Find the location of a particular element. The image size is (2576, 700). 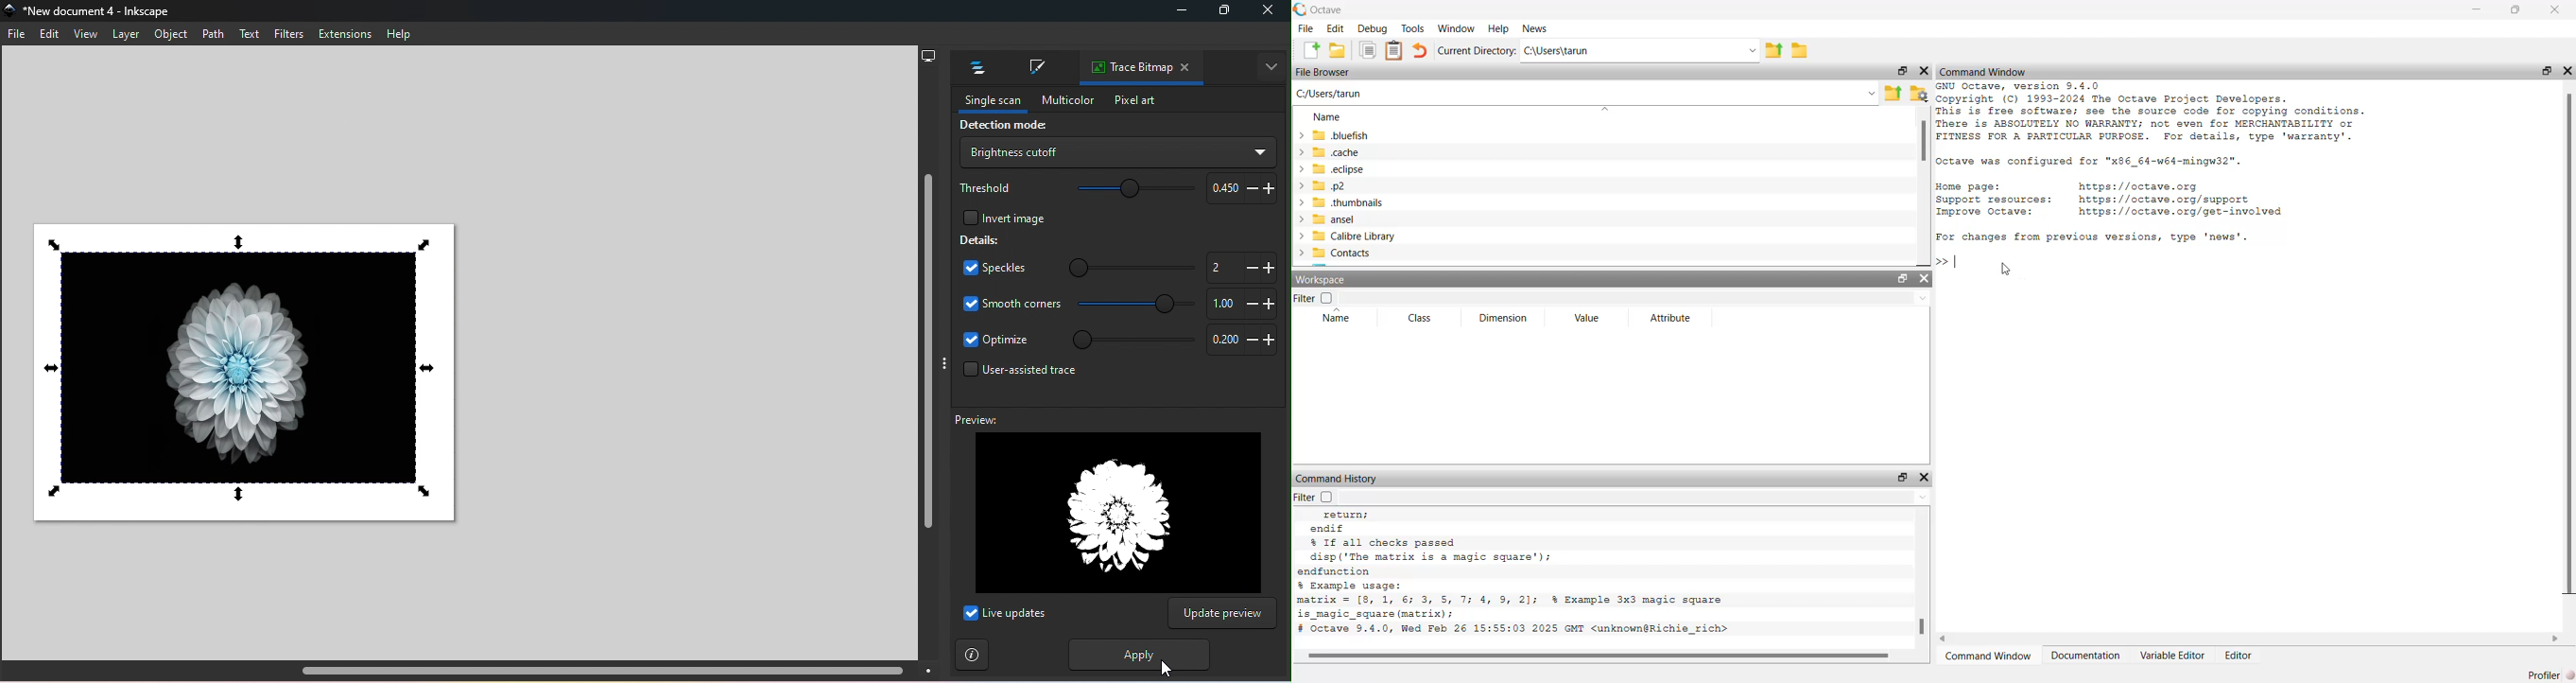

.thumbnails is located at coordinates (1338, 202).